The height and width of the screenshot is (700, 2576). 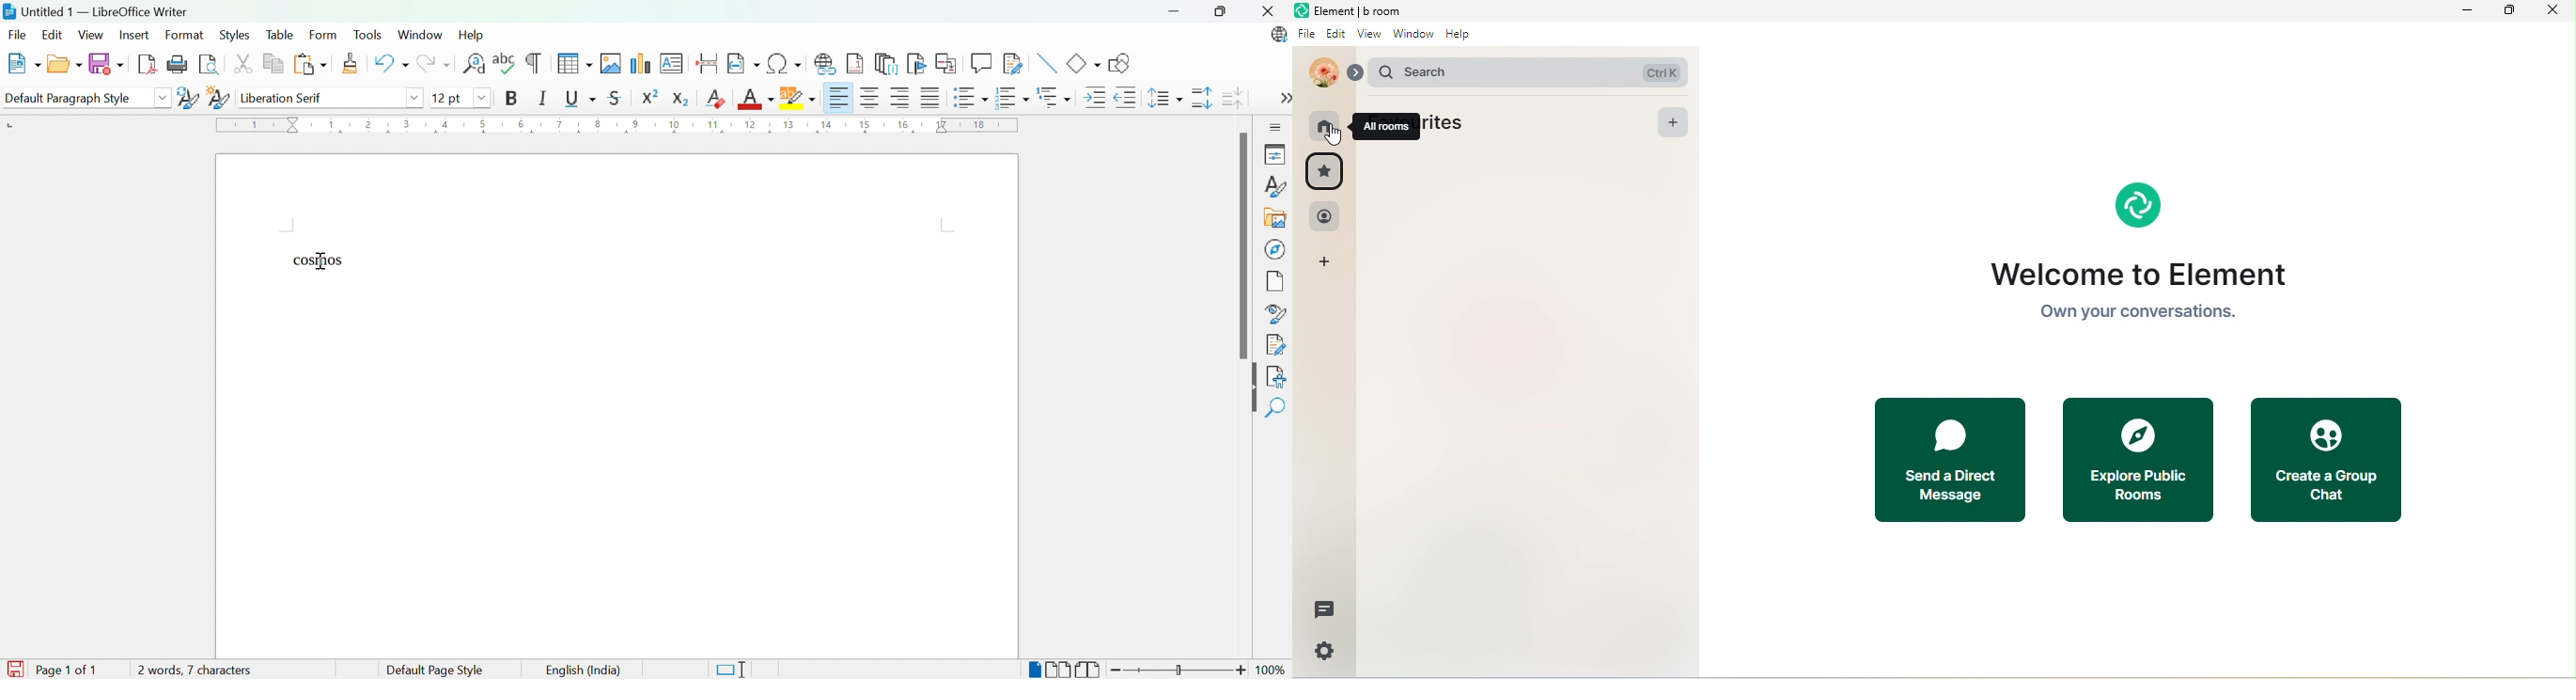 I want to click on Insert endnote, so click(x=887, y=65).